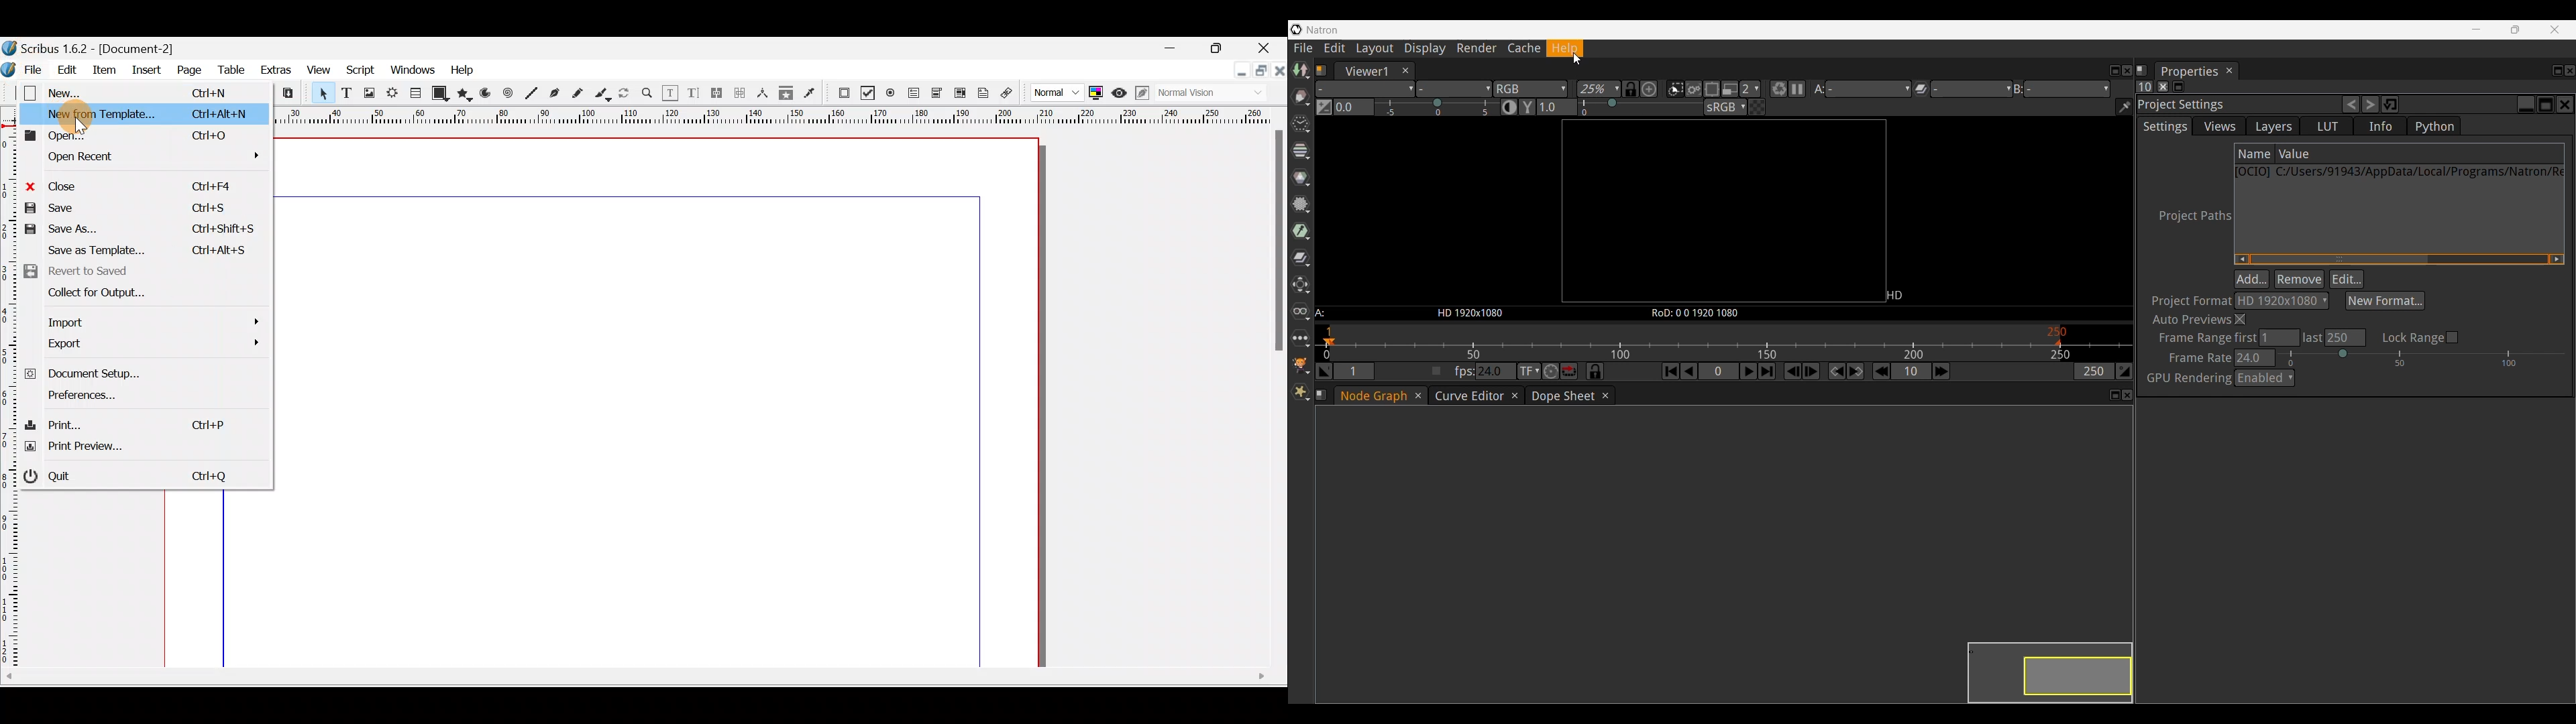  I want to click on Preview mode, so click(1120, 94).